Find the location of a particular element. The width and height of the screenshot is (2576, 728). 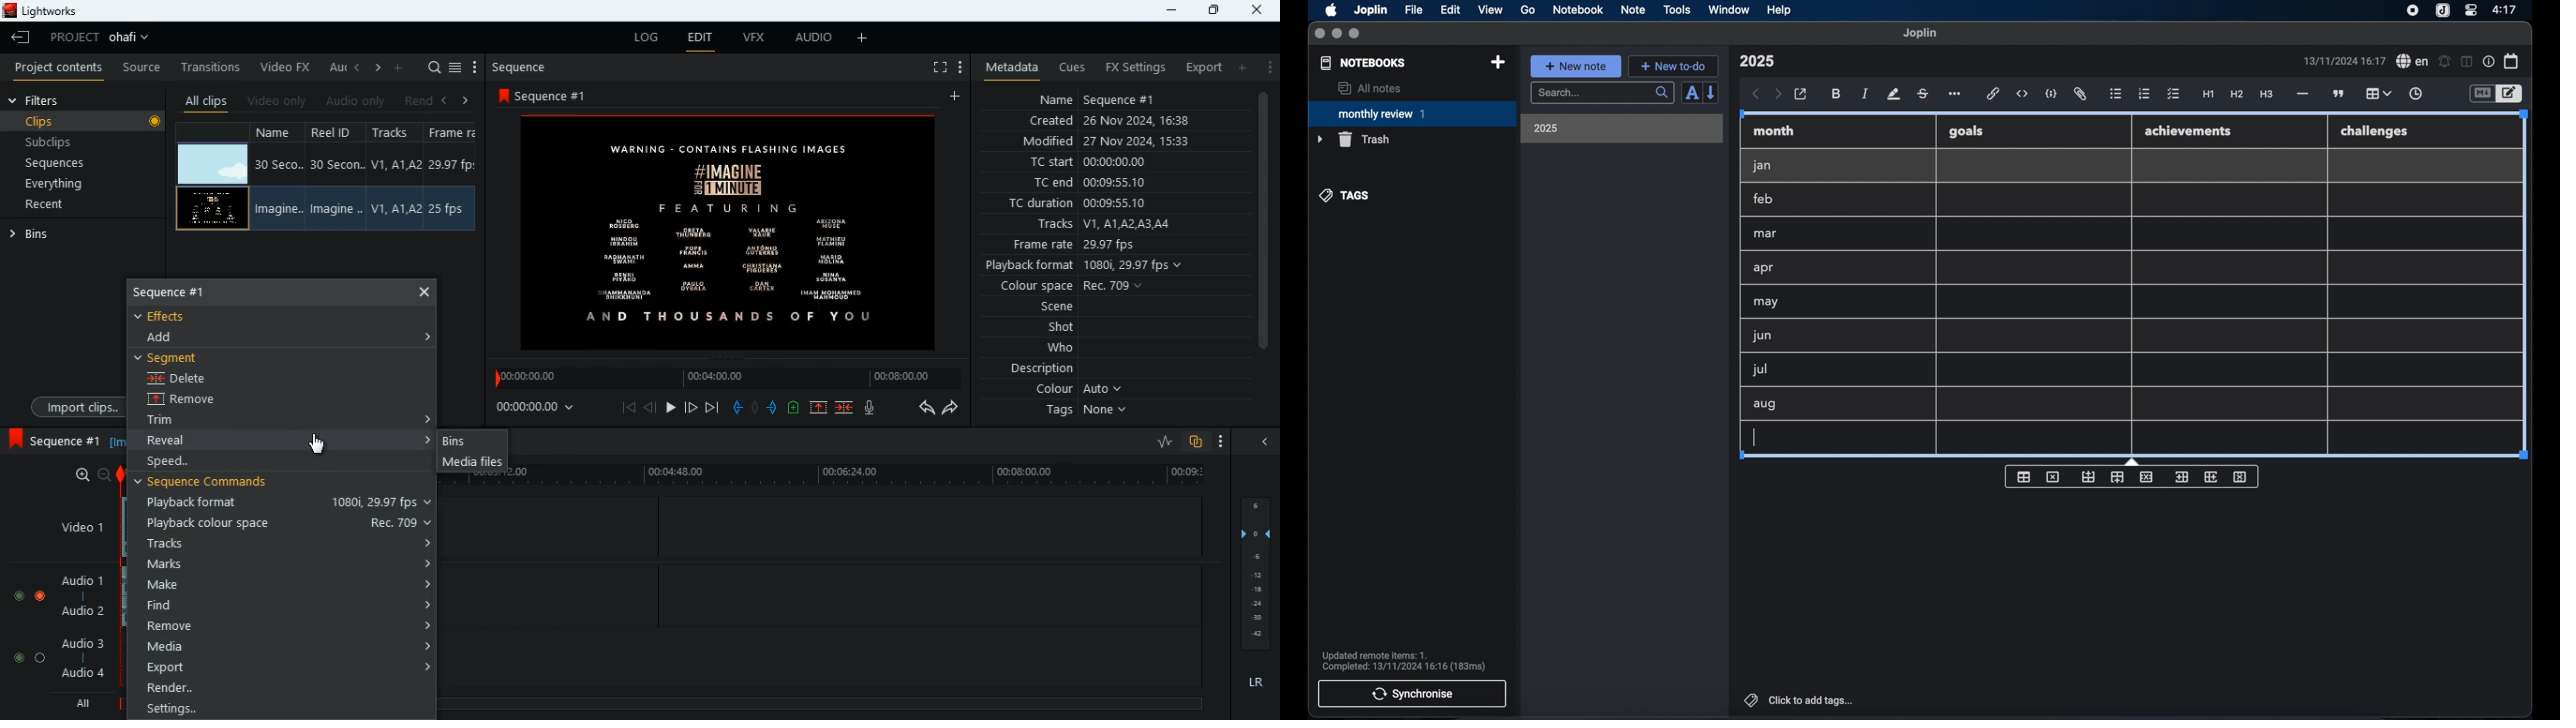

edit is located at coordinates (1451, 10).